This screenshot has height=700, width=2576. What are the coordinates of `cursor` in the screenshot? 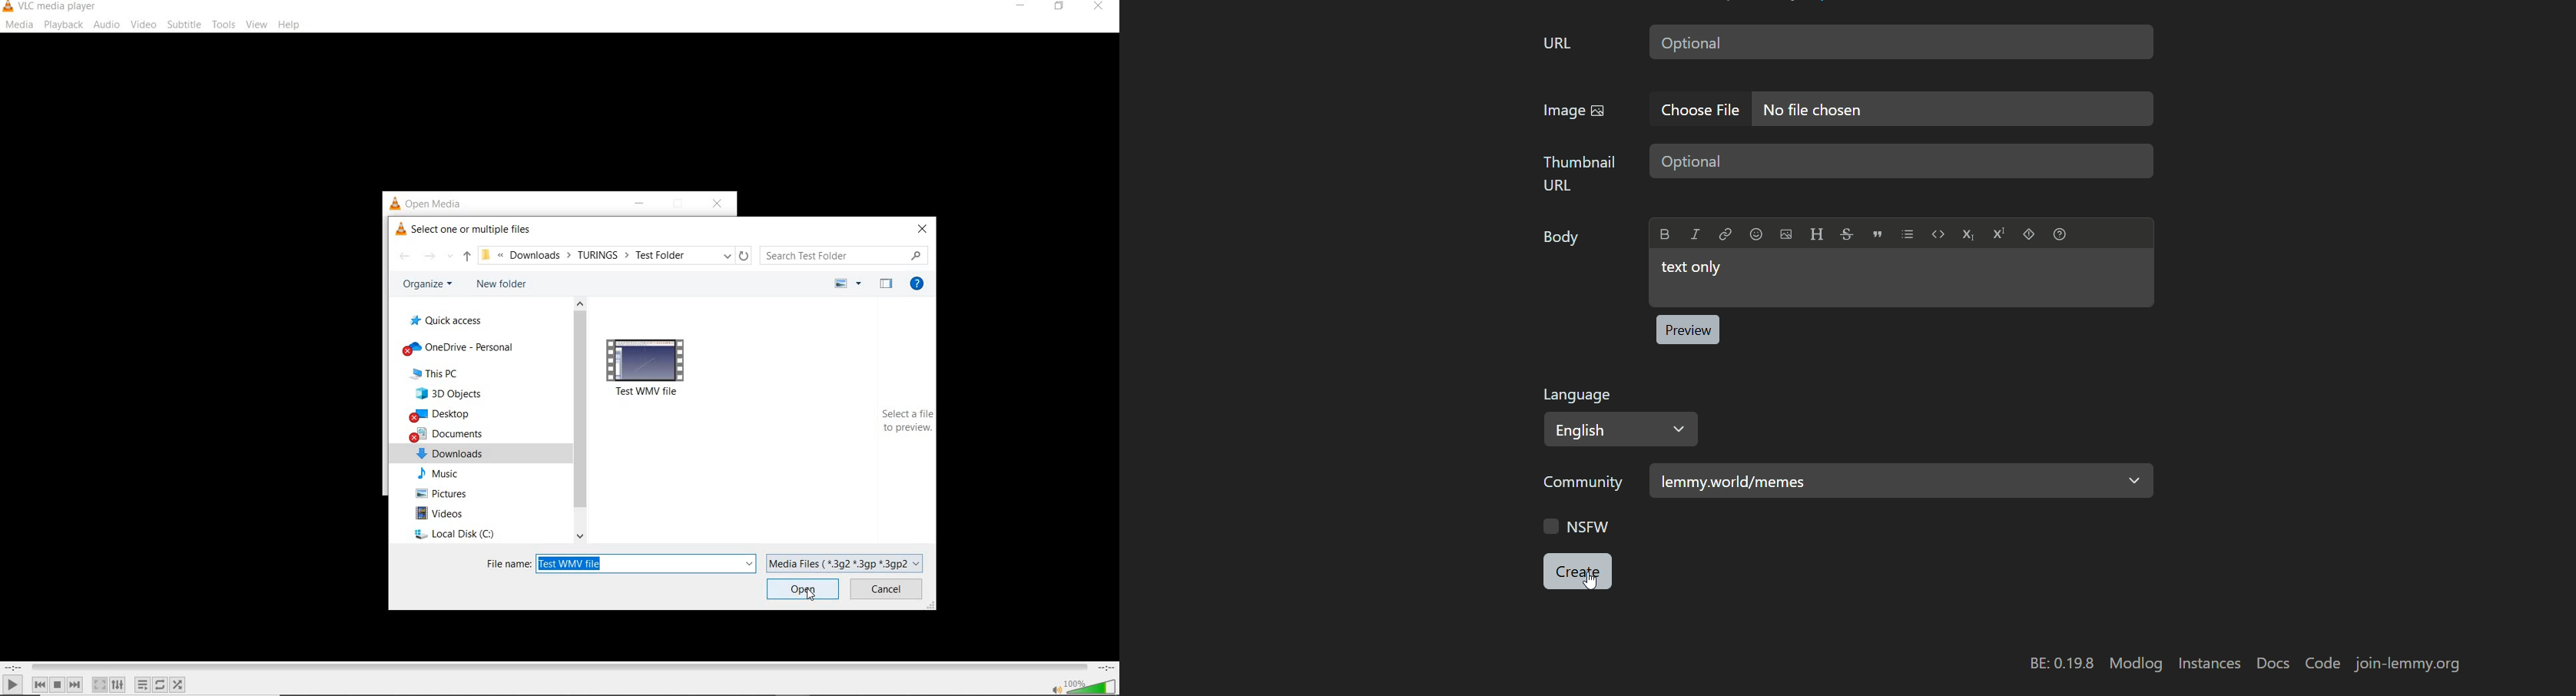 It's located at (1590, 582).